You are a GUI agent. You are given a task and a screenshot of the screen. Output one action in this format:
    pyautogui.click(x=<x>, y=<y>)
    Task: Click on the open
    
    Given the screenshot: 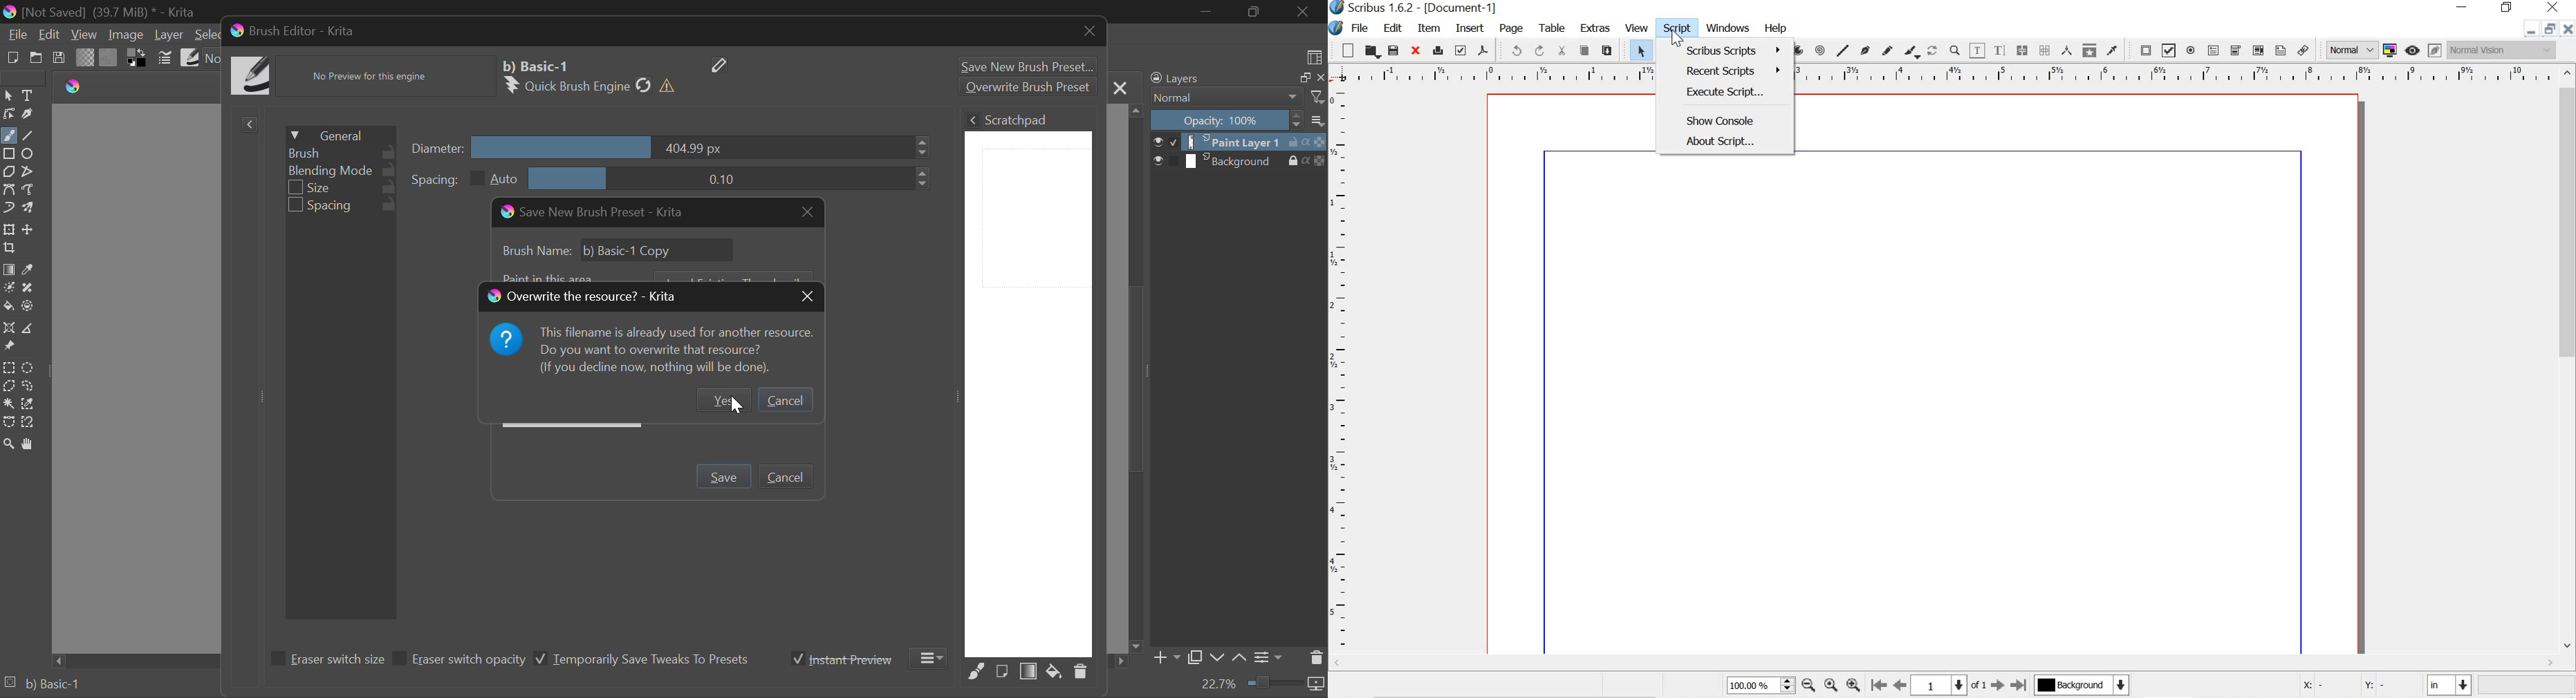 What is the action you would take?
    pyautogui.click(x=1372, y=51)
    